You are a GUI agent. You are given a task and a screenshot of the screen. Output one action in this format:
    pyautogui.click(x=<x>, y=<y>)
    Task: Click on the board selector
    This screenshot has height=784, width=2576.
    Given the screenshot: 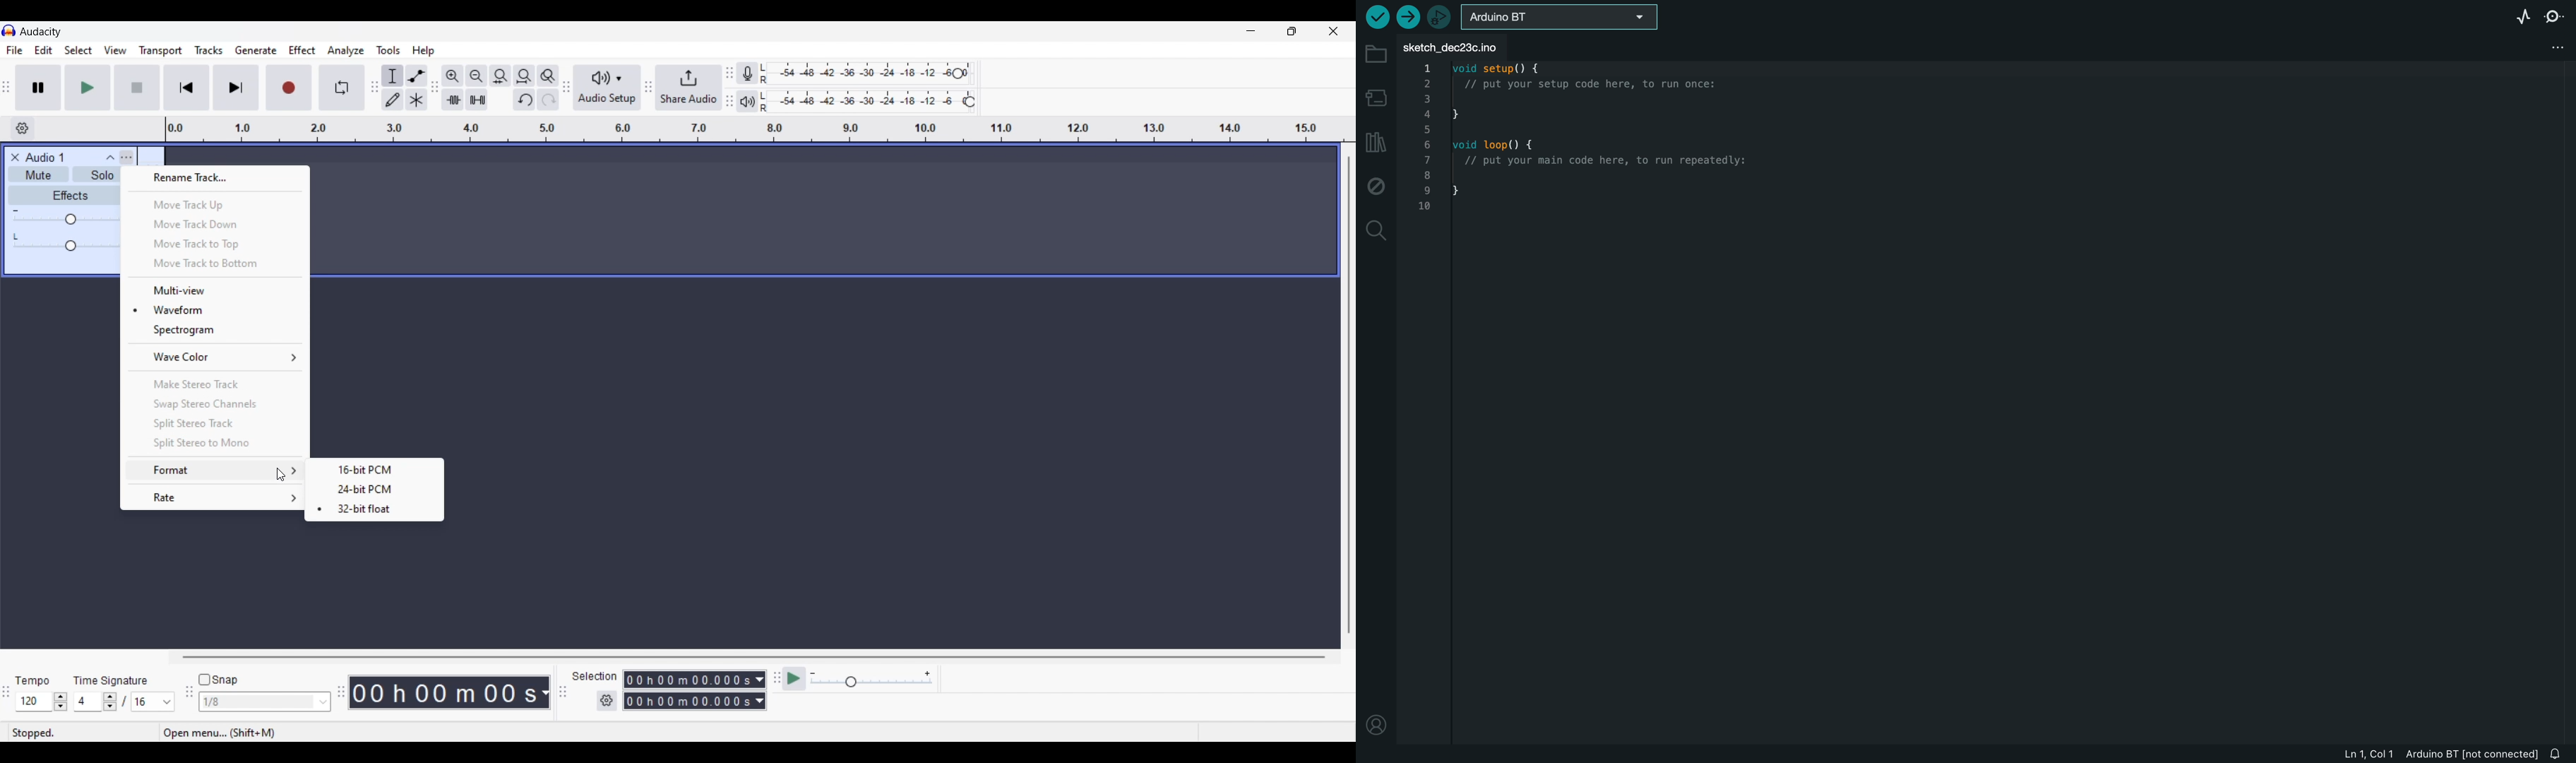 What is the action you would take?
    pyautogui.click(x=1560, y=19)
    